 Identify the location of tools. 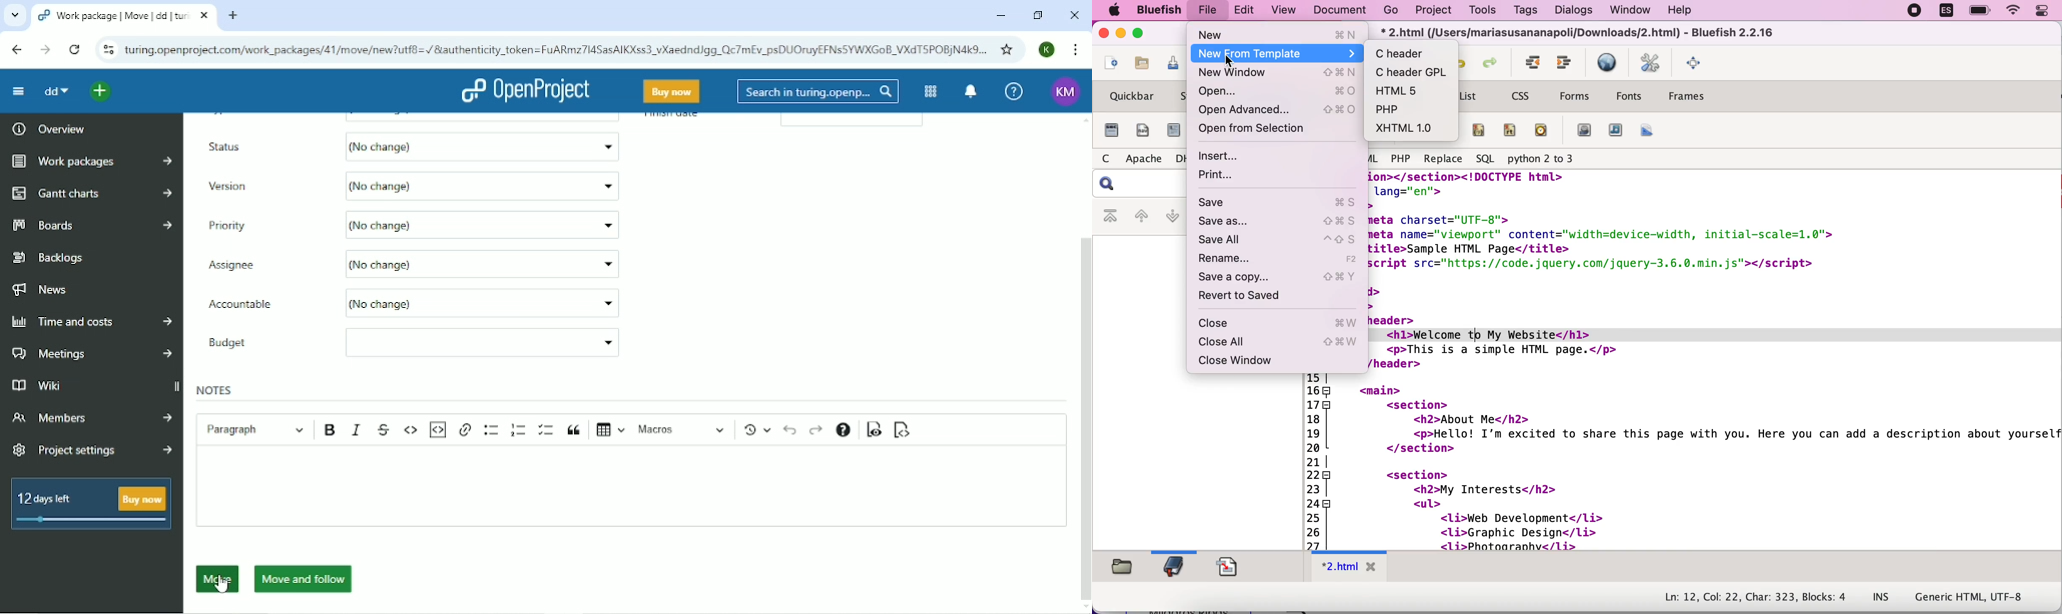
(1481, 10).